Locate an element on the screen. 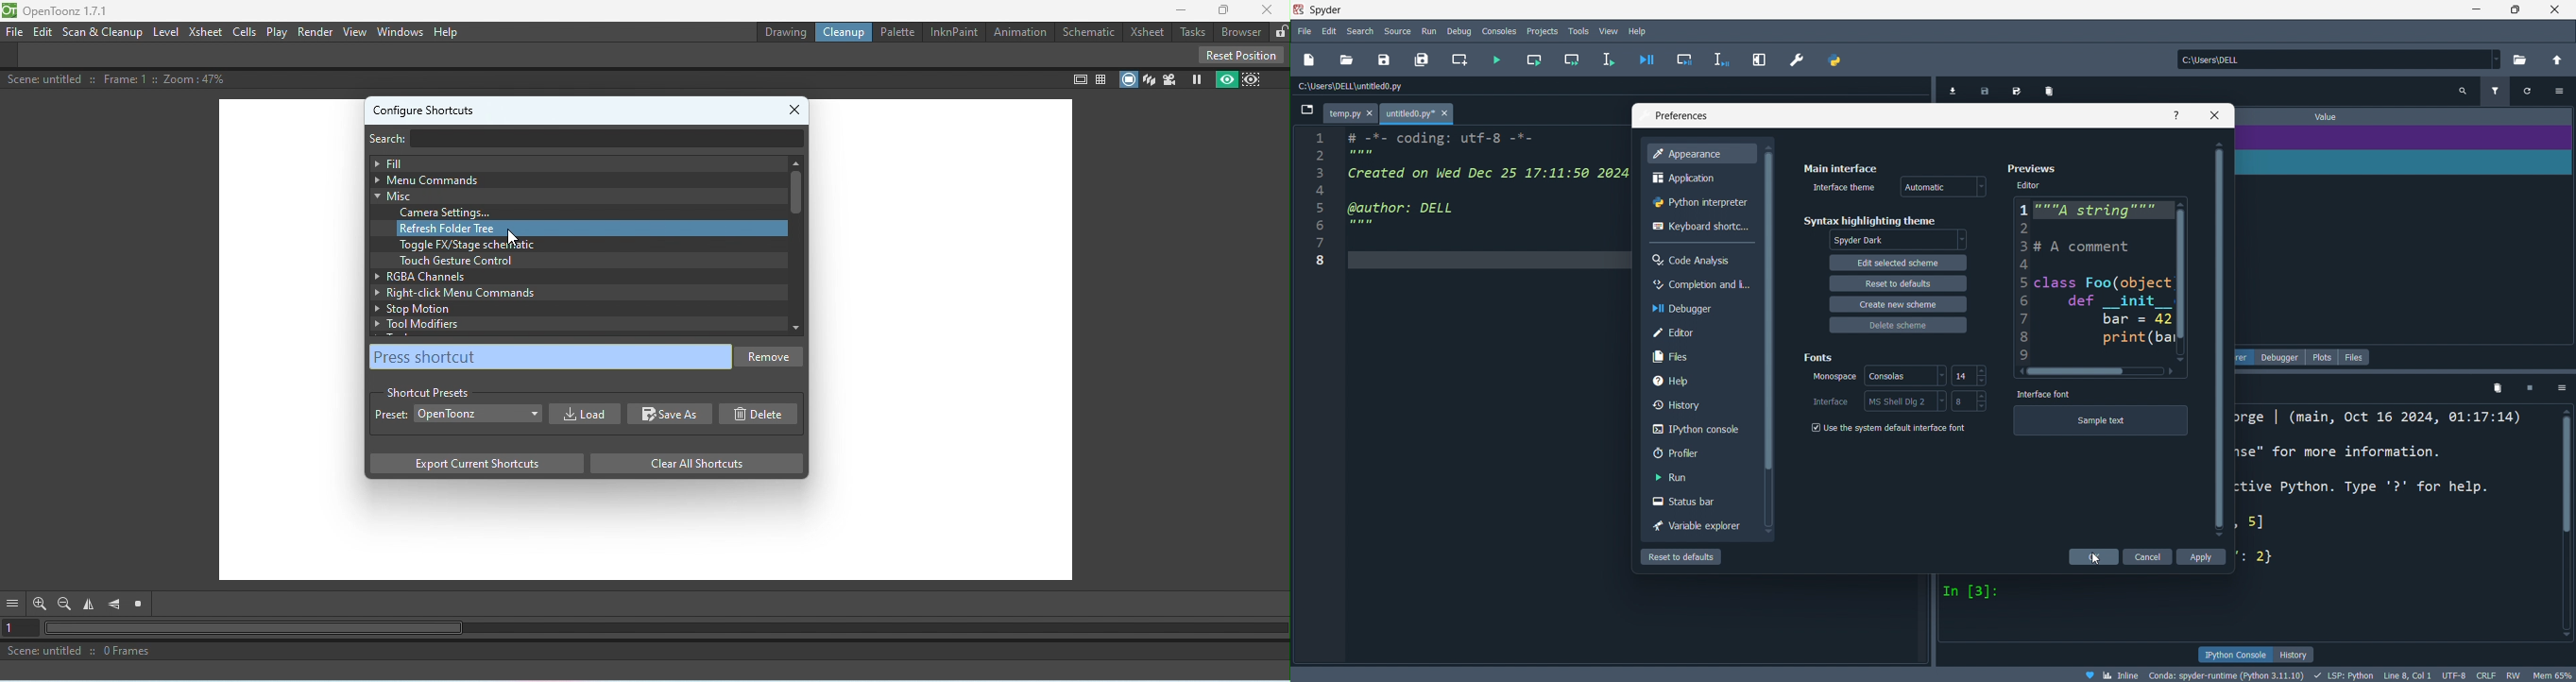 The height and width of the screenshot is (700, 2576). Conda: spyder-runtime (Python 3.11.10) is located at coordinates (2226, 674).